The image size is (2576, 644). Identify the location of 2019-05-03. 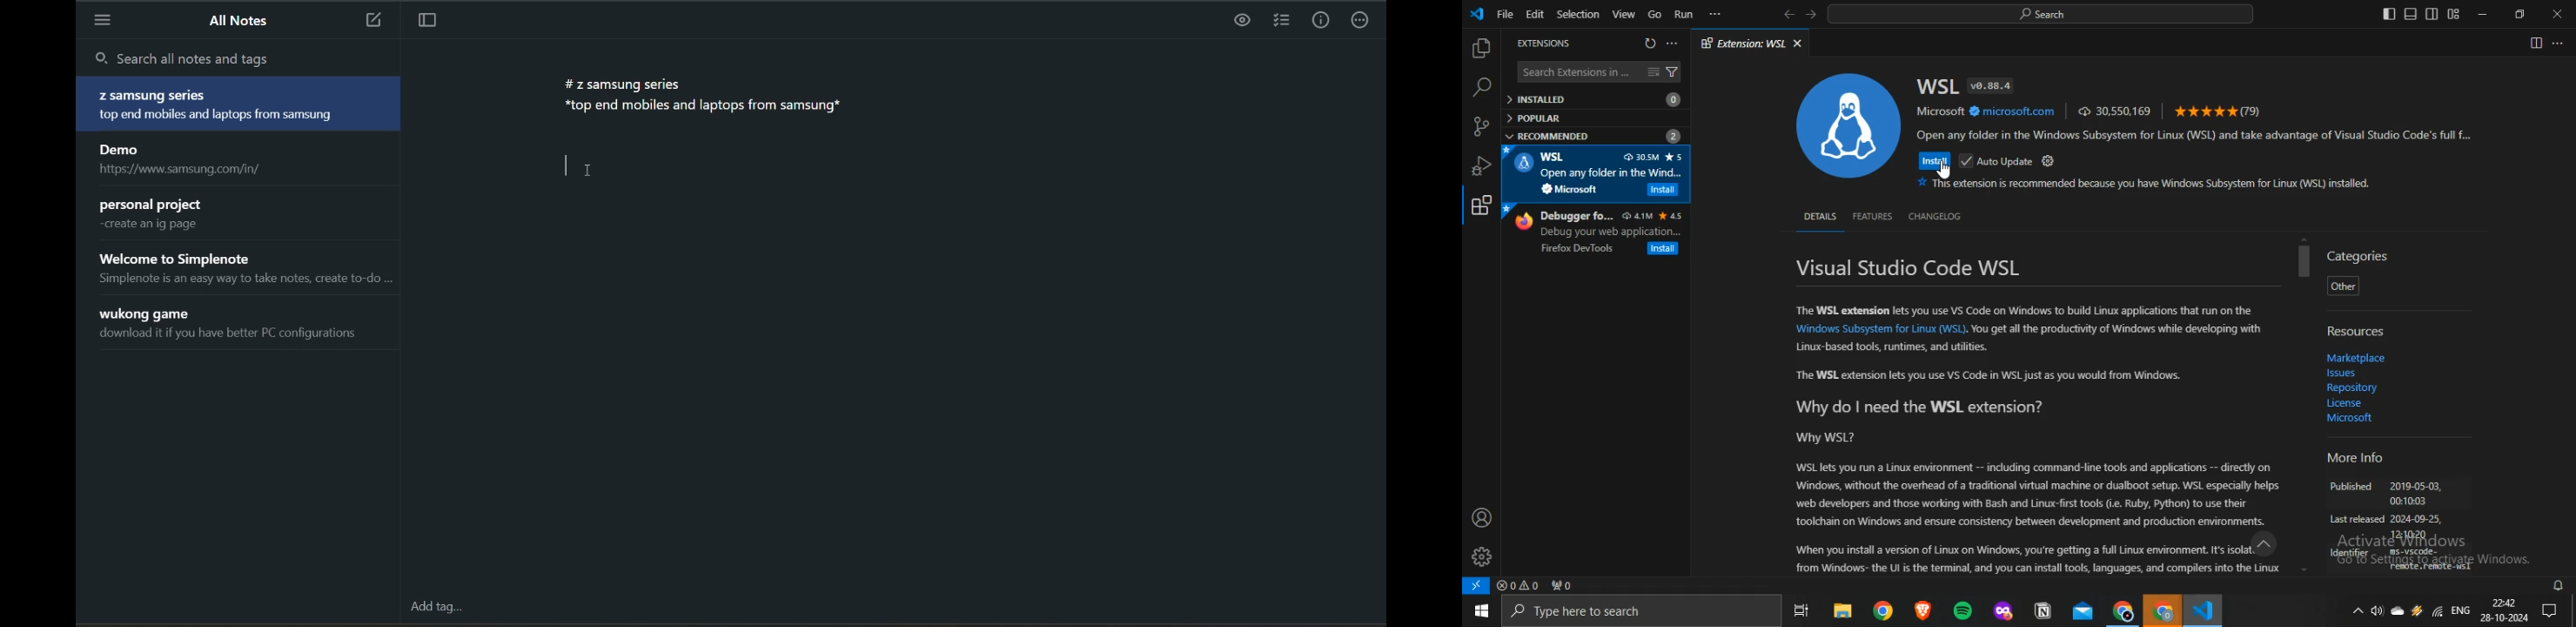
(2416, 486).